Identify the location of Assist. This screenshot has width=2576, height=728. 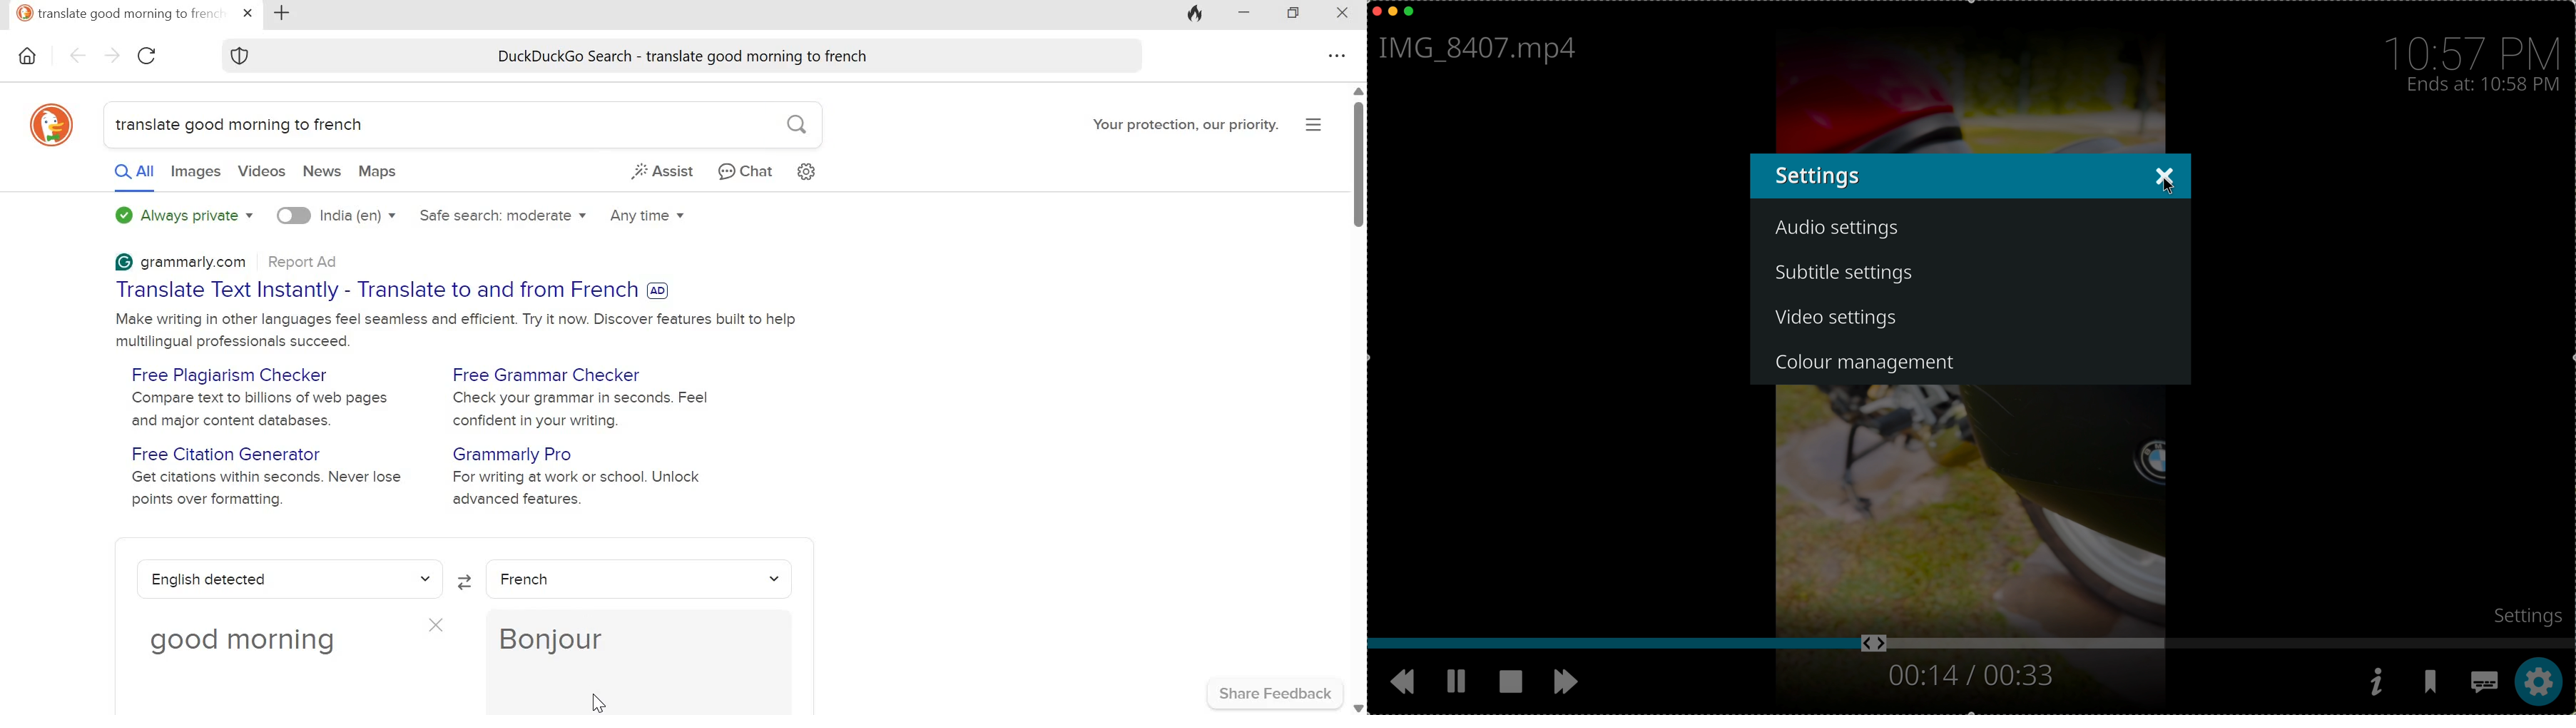
(664, 171).